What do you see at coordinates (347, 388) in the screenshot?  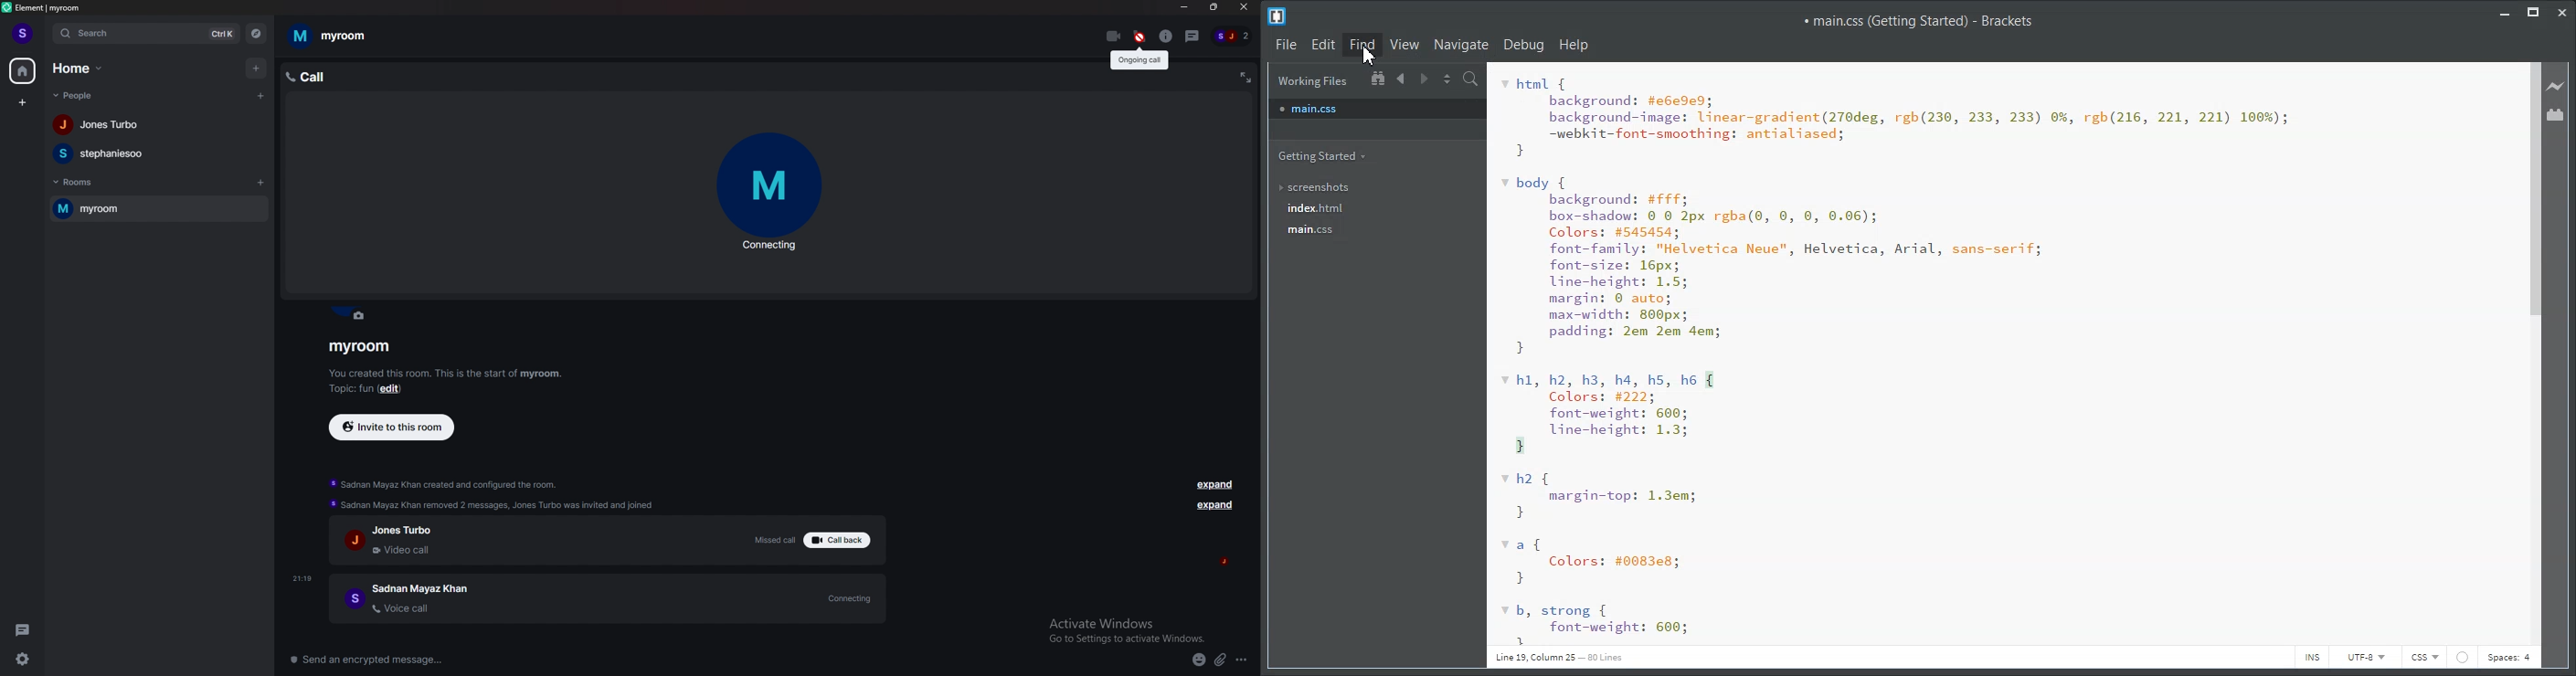 I see `topic: fun` at bounding box center [347, 388].